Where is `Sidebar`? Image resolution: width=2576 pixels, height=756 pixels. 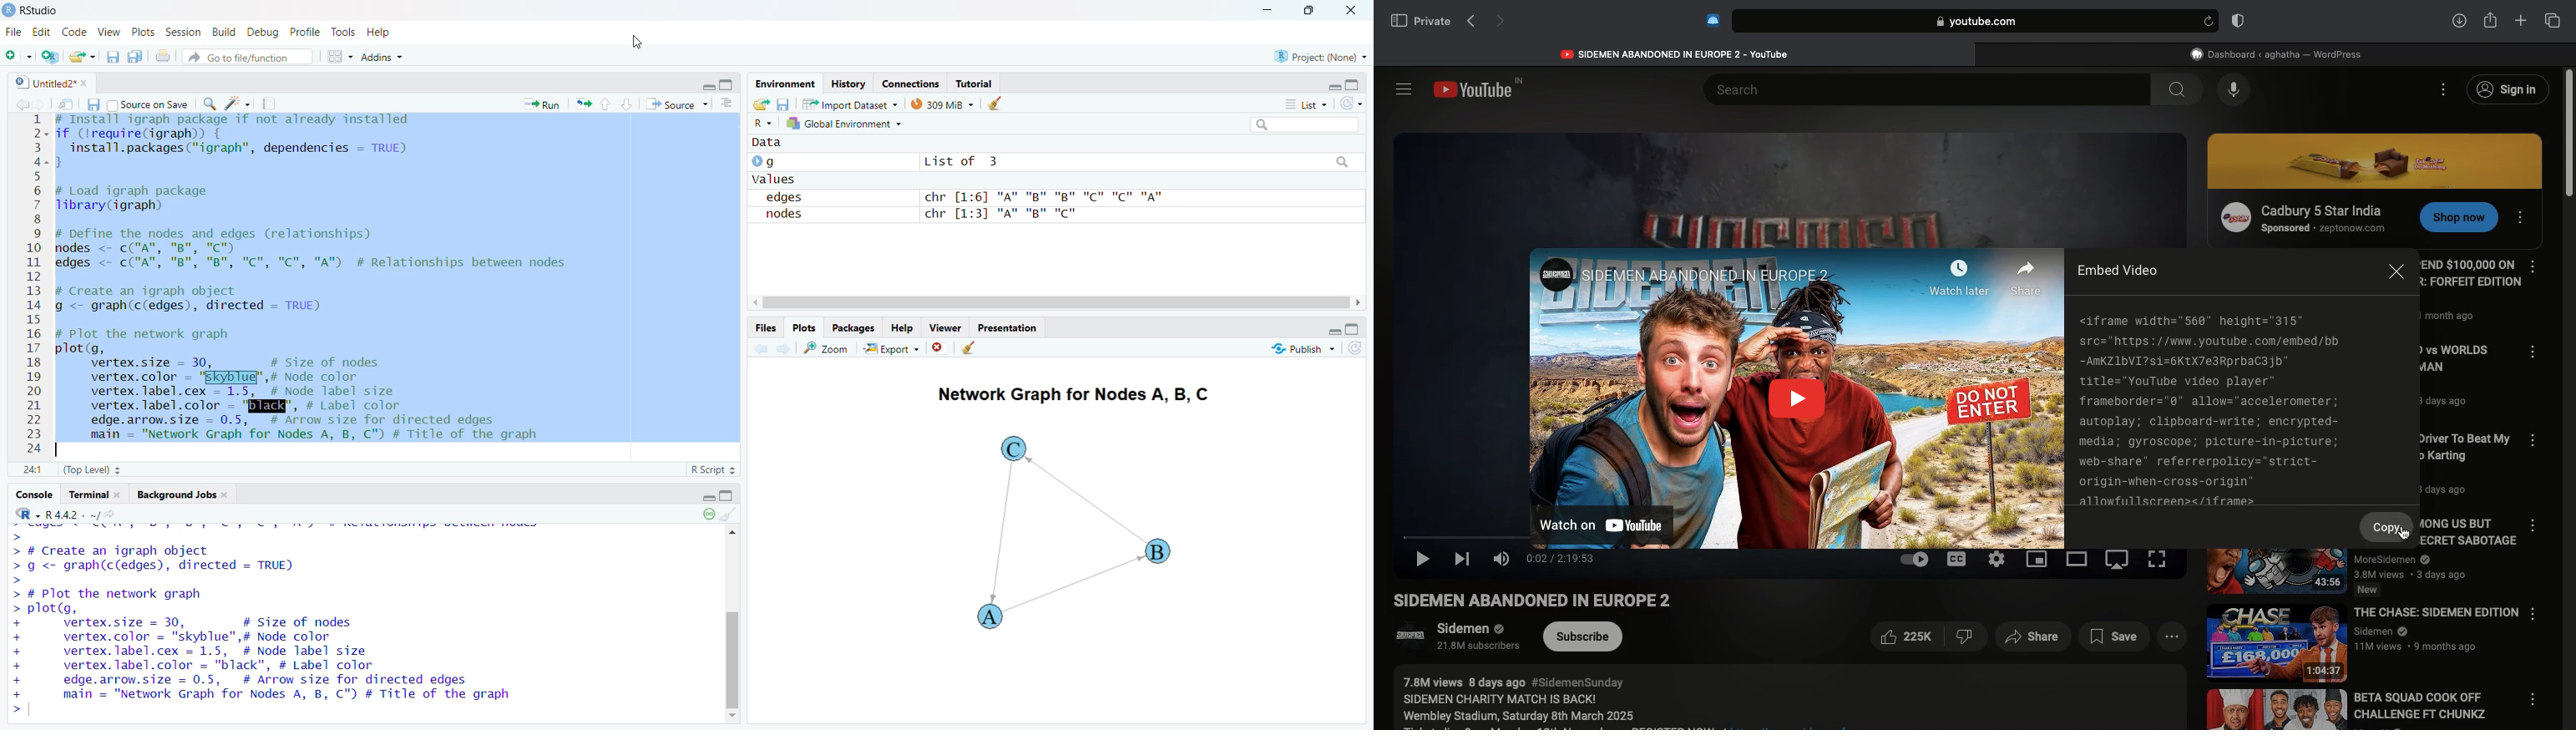
Sidebar is located at coordinates (1403, 89).